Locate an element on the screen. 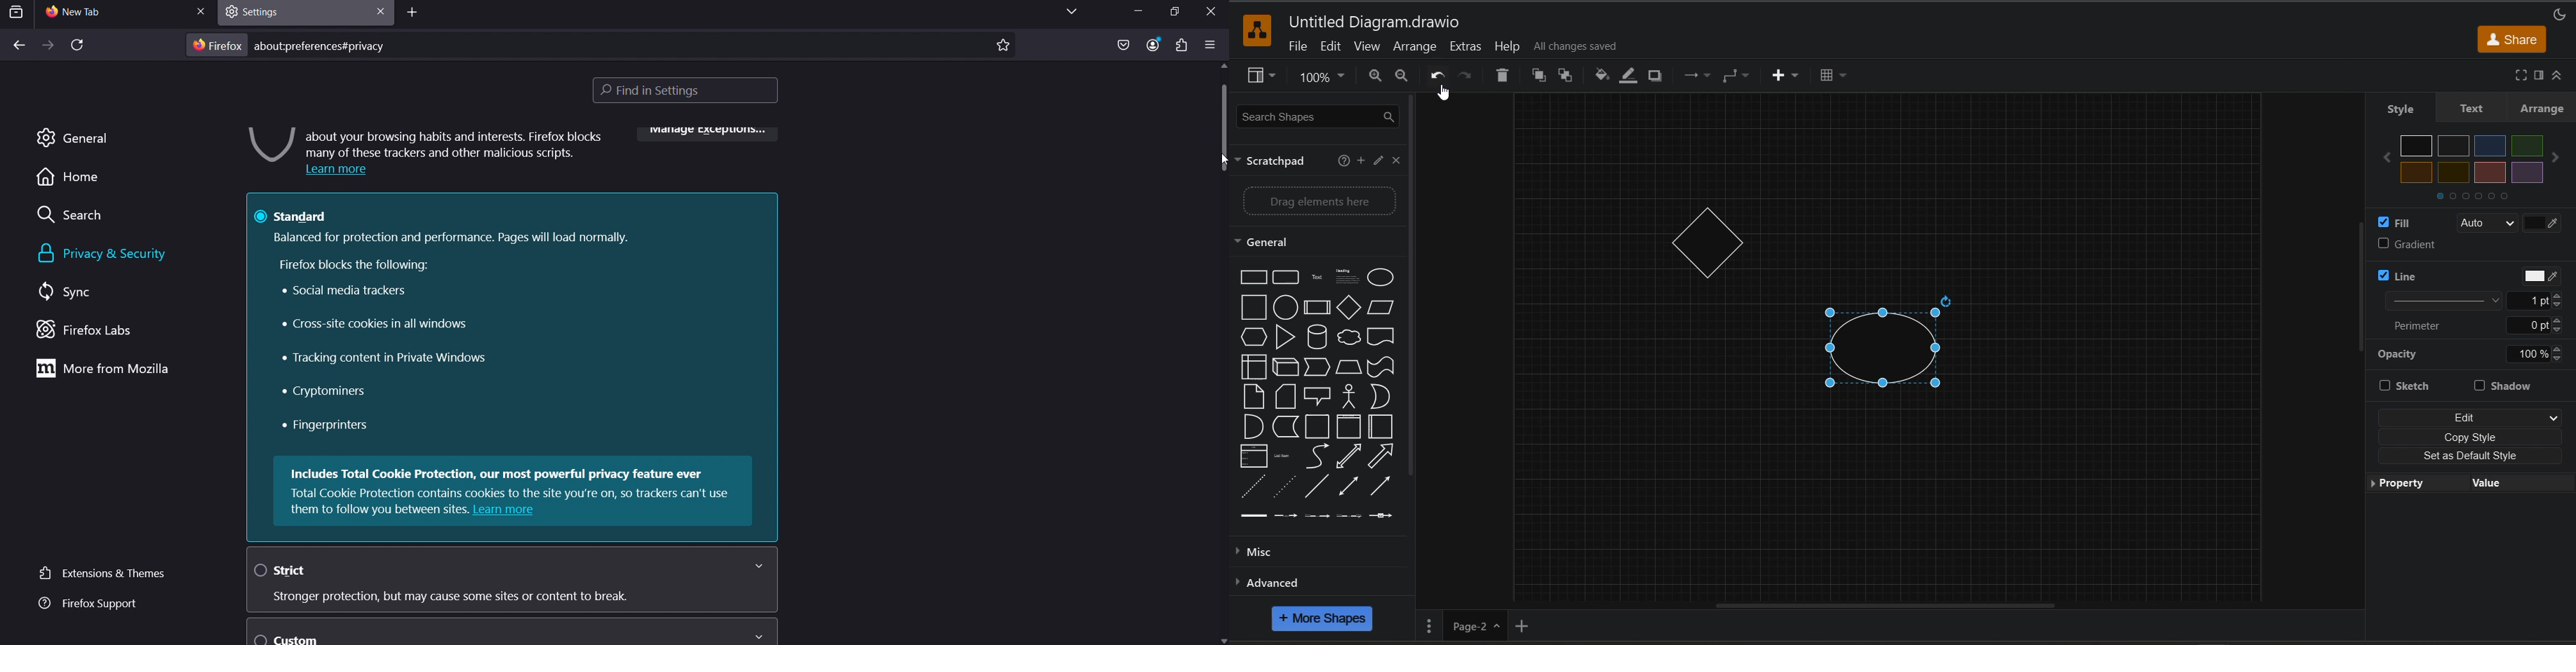 The height and width of the screenshot is (672, 2576). firefox labs is located at coordinates (99, 331).